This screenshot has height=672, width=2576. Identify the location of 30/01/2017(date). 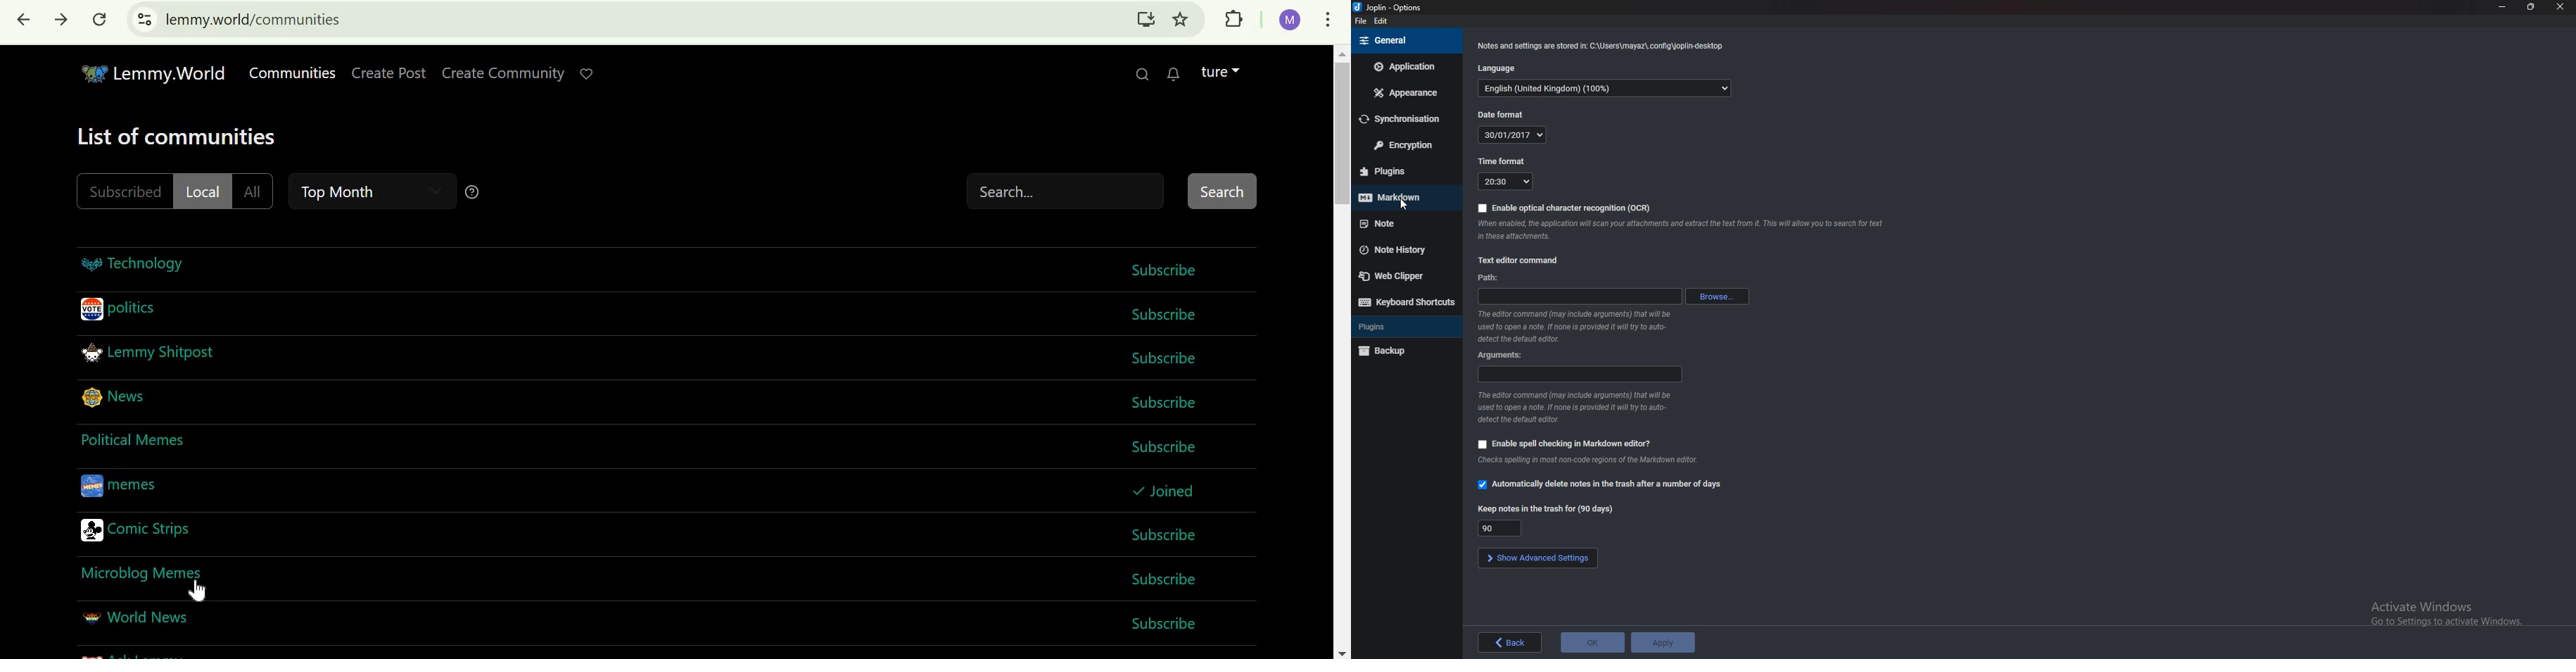
(1516, 135).